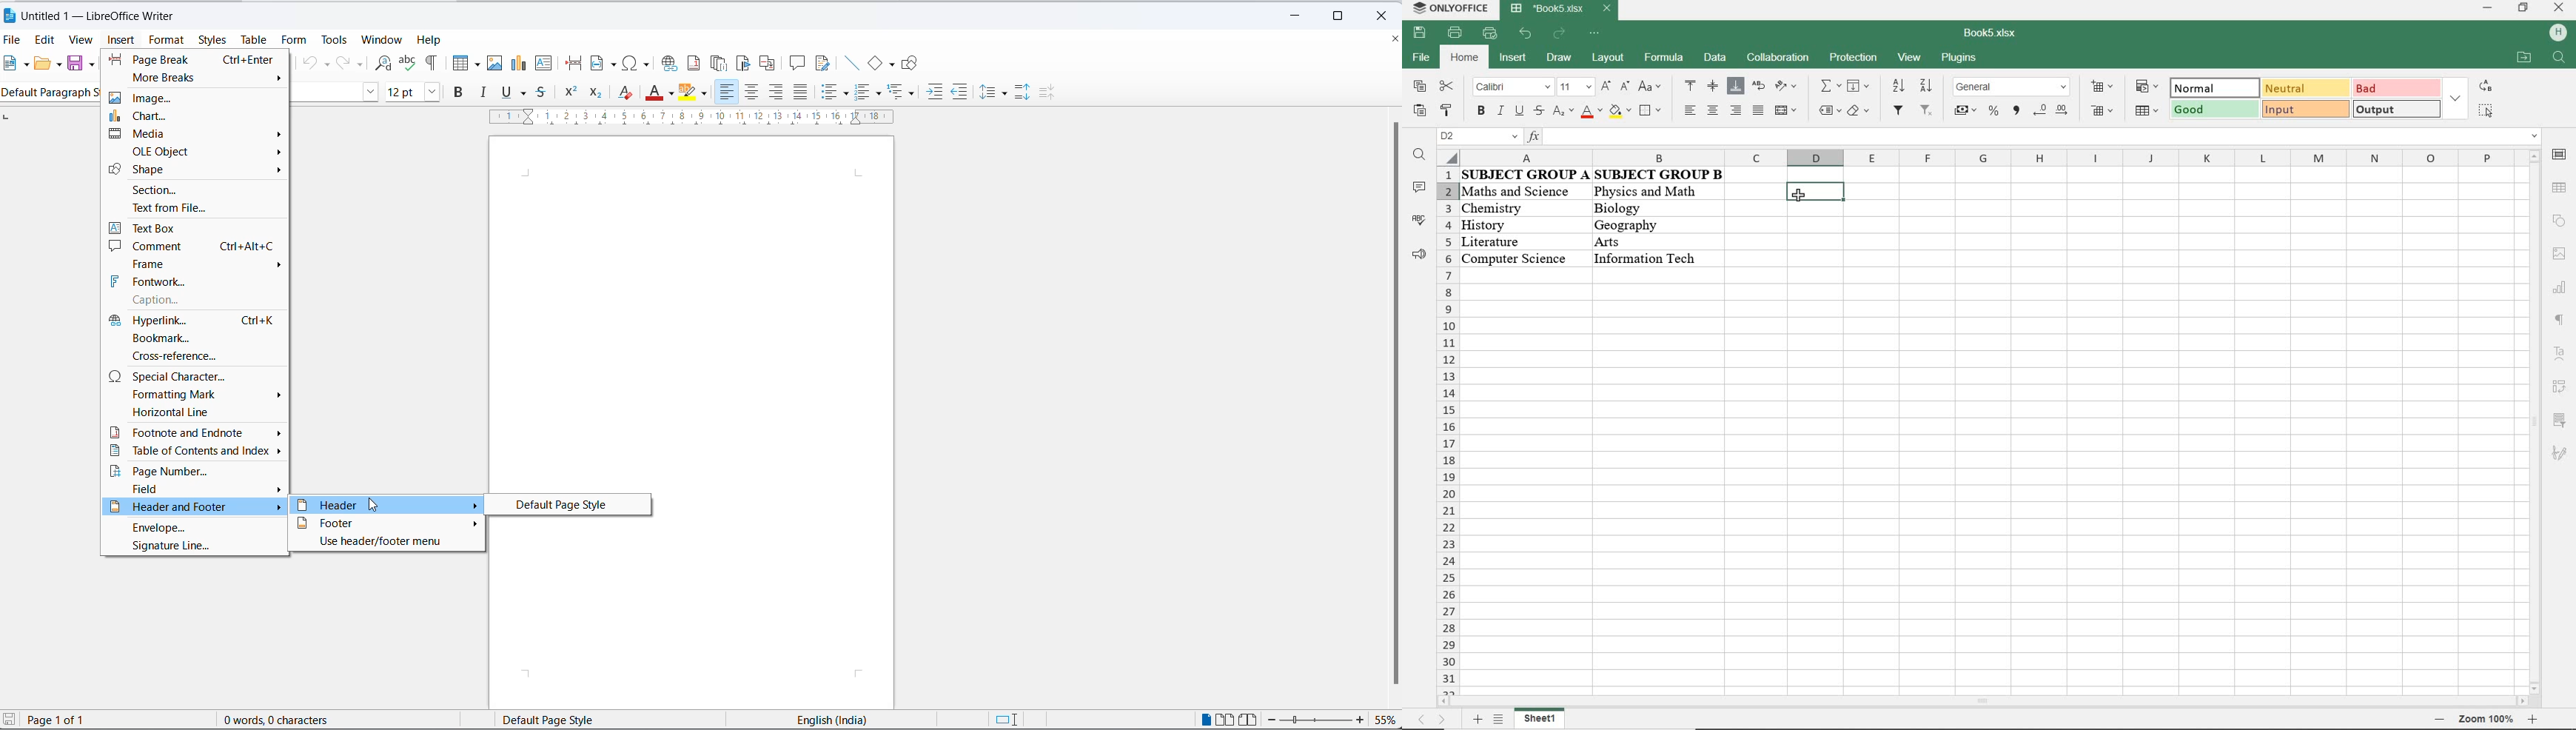 Image resolution: width=2576 pixels, height=756 pixels. I want to click on file, so click(13, 41).